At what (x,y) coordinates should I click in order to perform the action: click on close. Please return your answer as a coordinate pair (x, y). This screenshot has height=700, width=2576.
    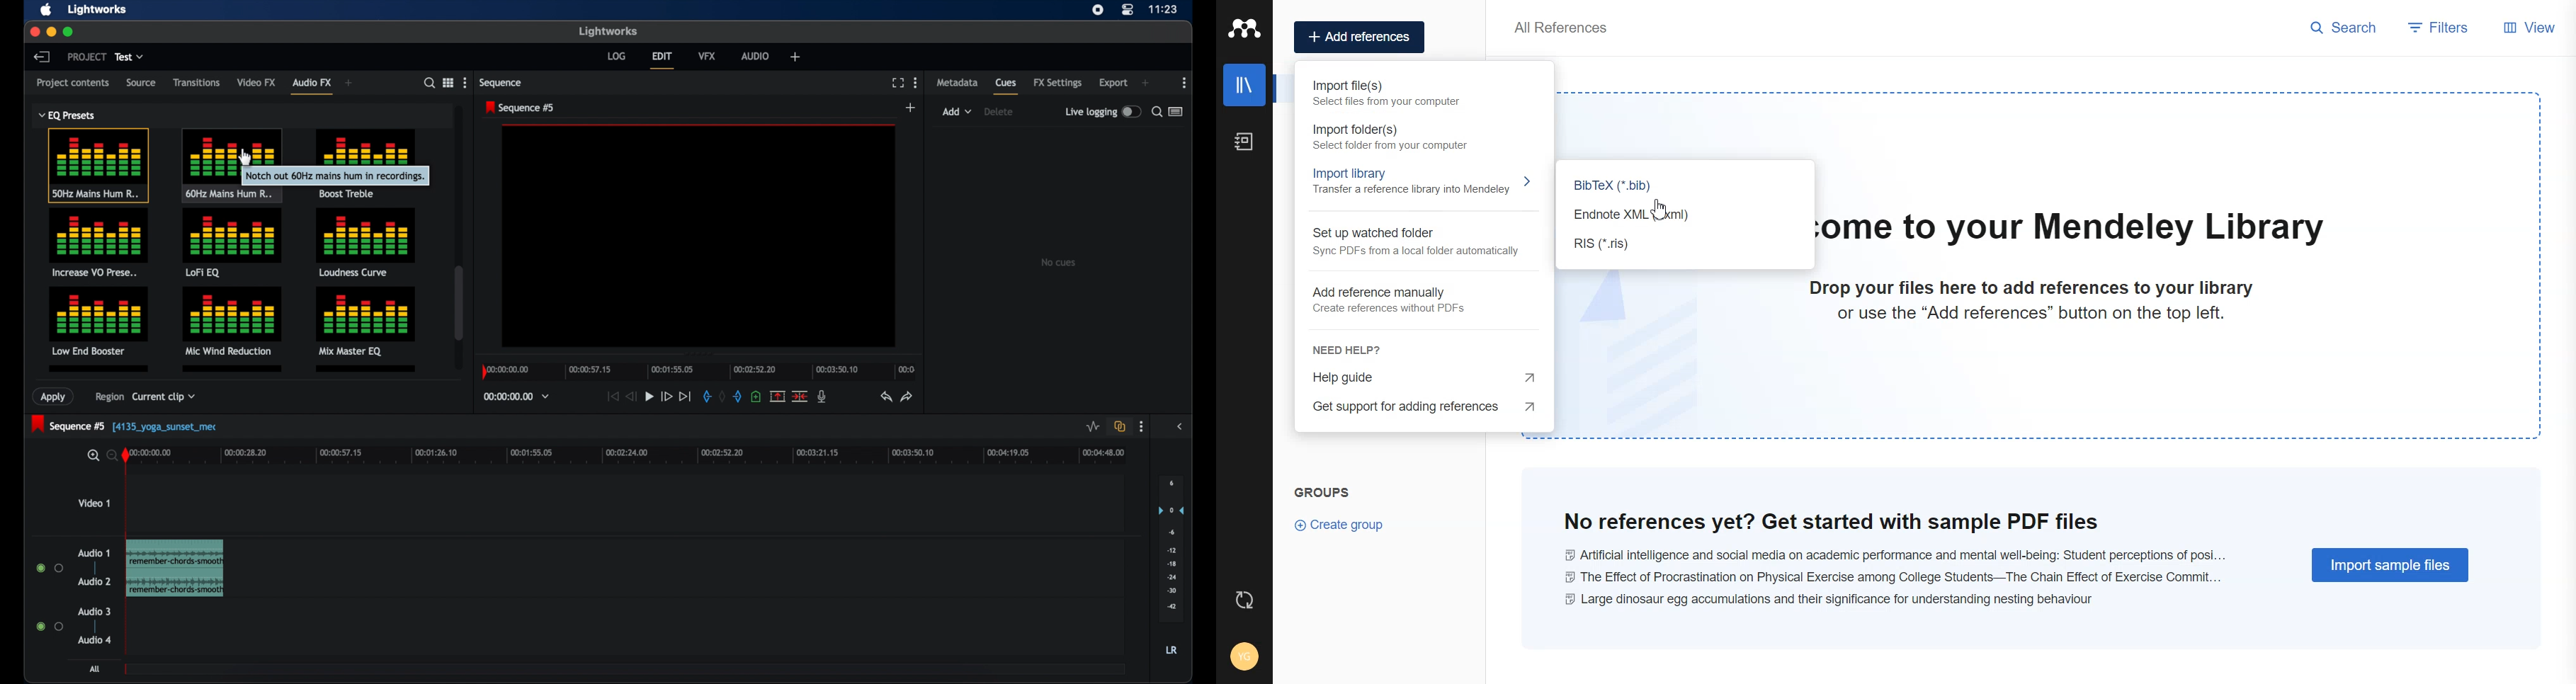
    Looking at the image, I should click on (34, 32).